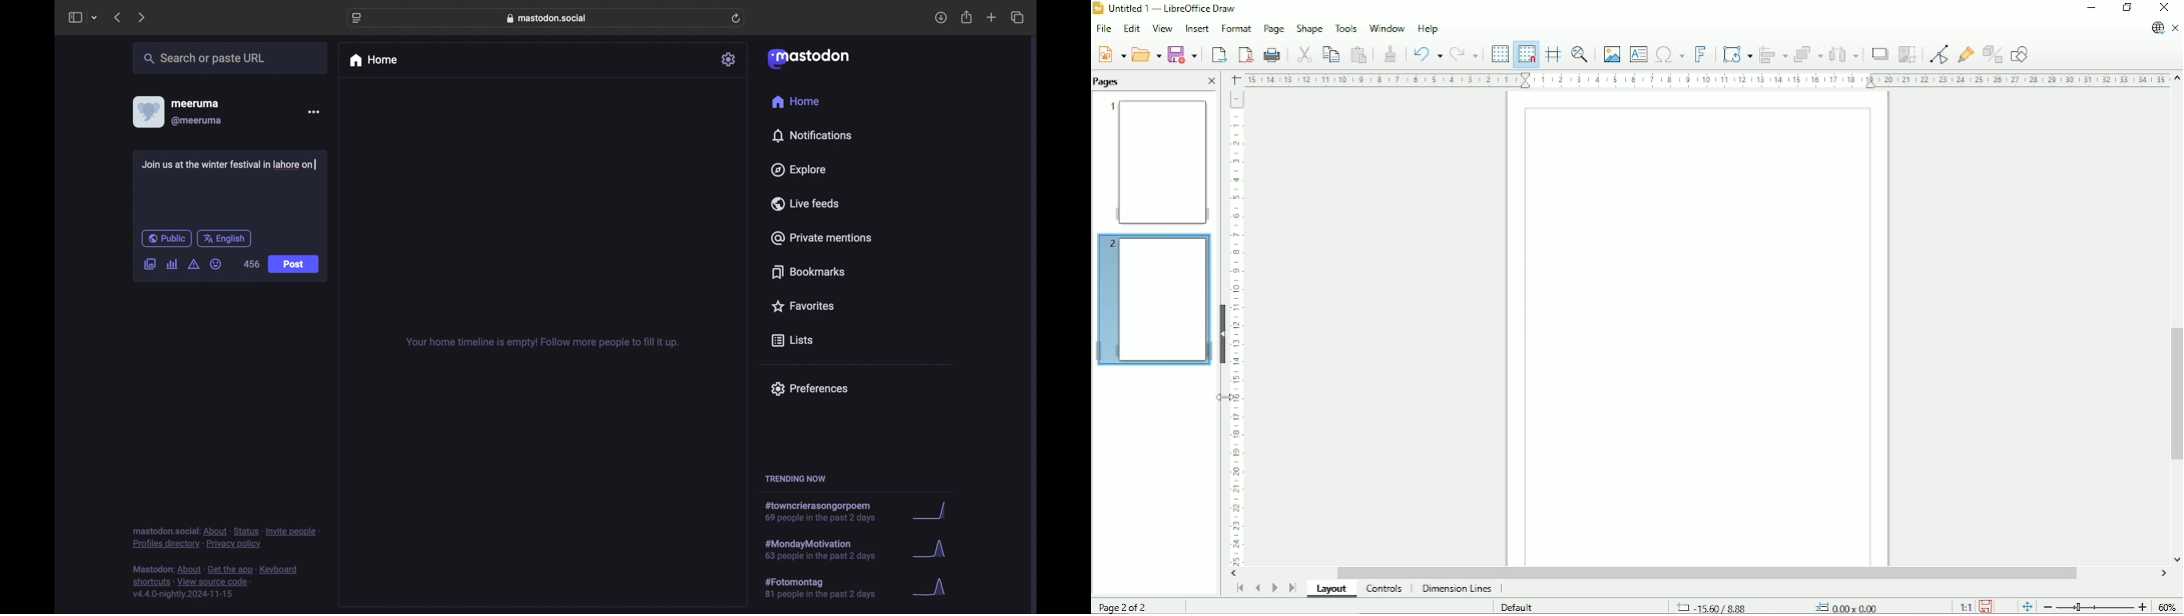  What do you see at coordinates (1152, 297) in the screenshot?
I see `Page added` at bounding box center [1152, 297].